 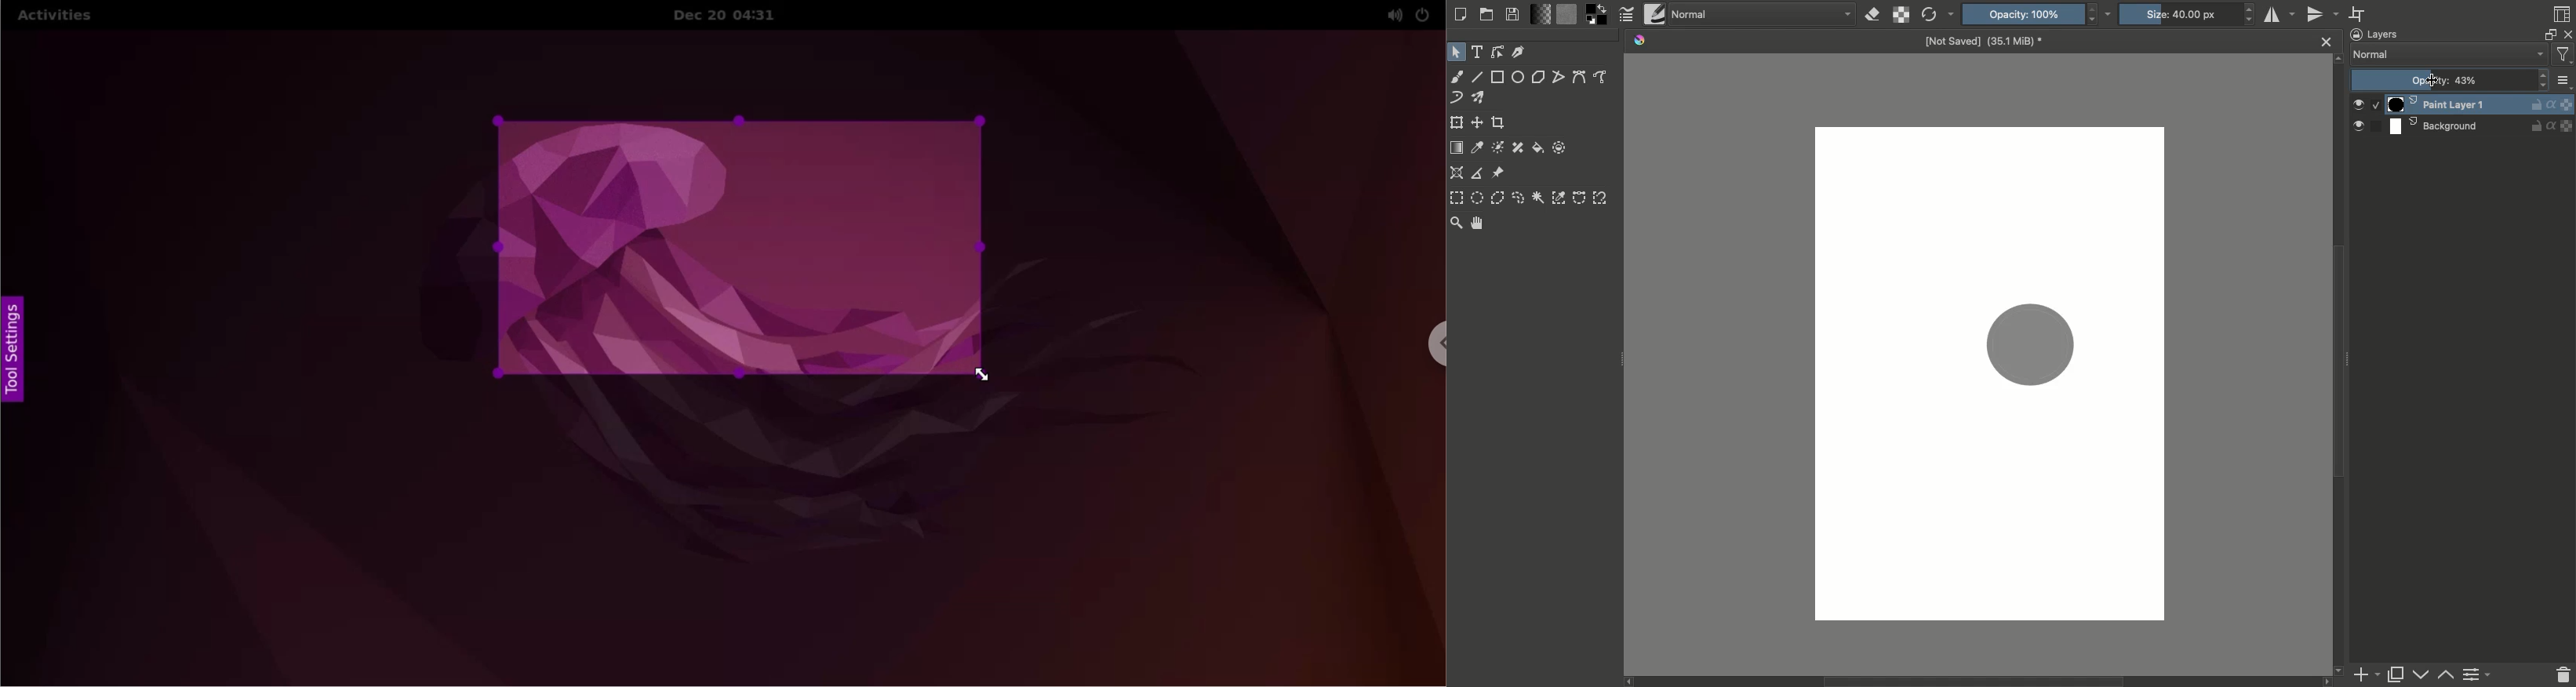 What do you see at coordinates (2038, 13) in the screenshot?
I see `Opacity` at bounding box center [2038, 13].